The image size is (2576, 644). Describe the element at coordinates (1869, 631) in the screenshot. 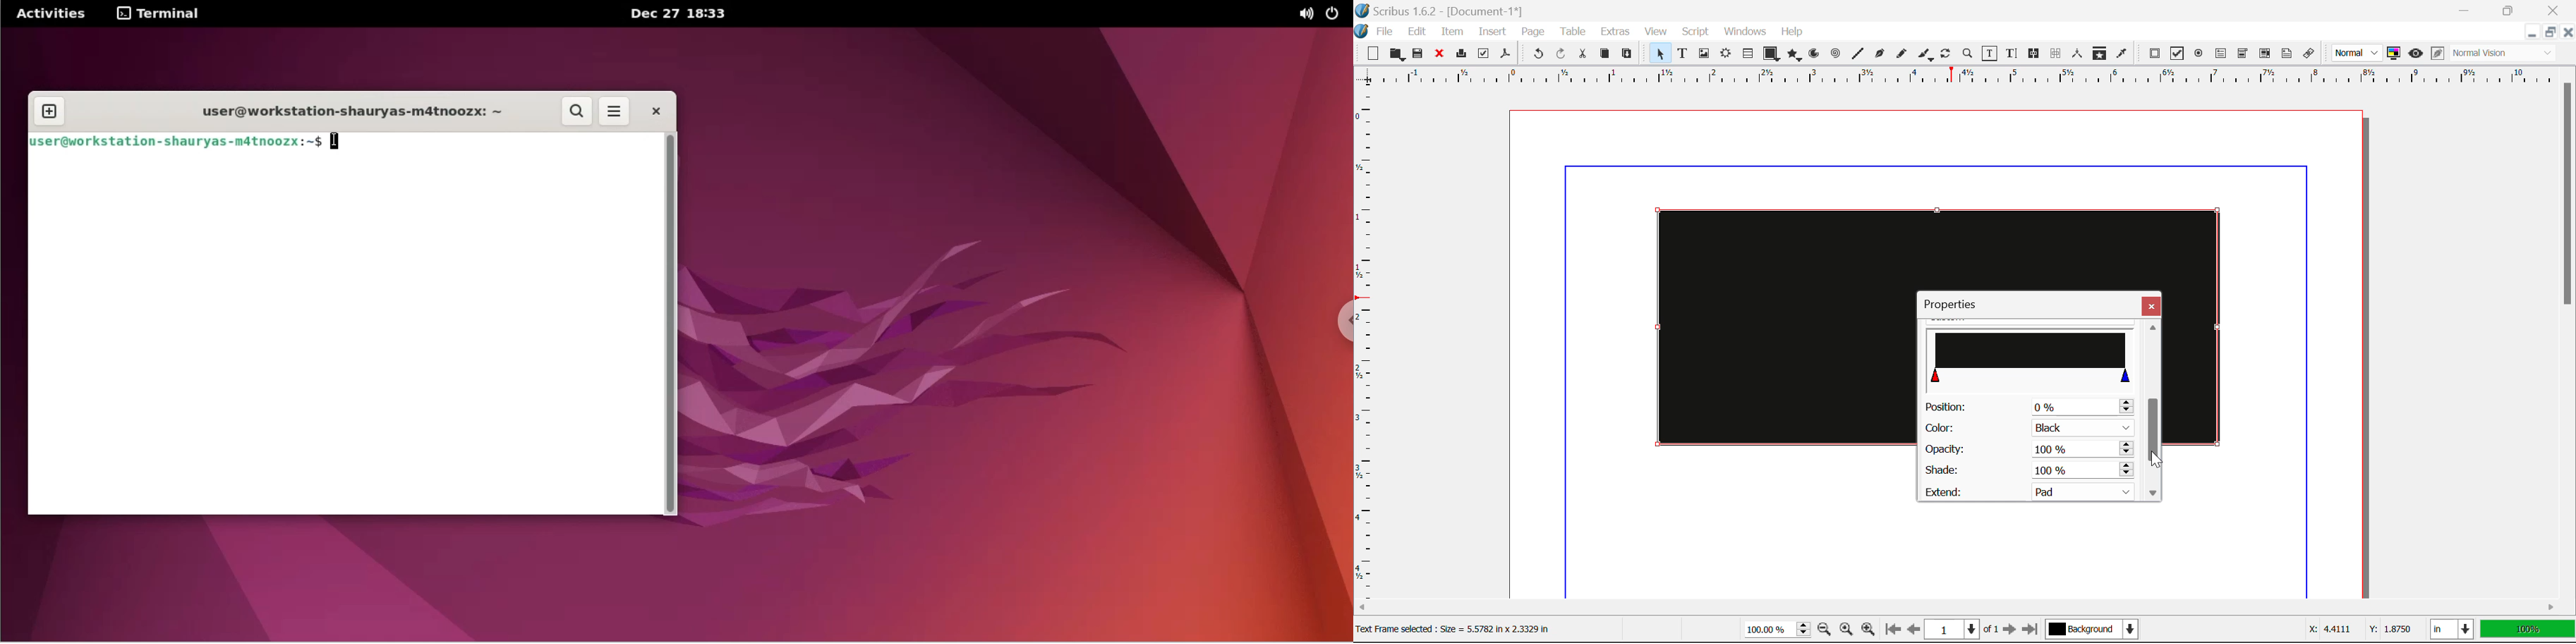

I see `Zoom In` at that location.